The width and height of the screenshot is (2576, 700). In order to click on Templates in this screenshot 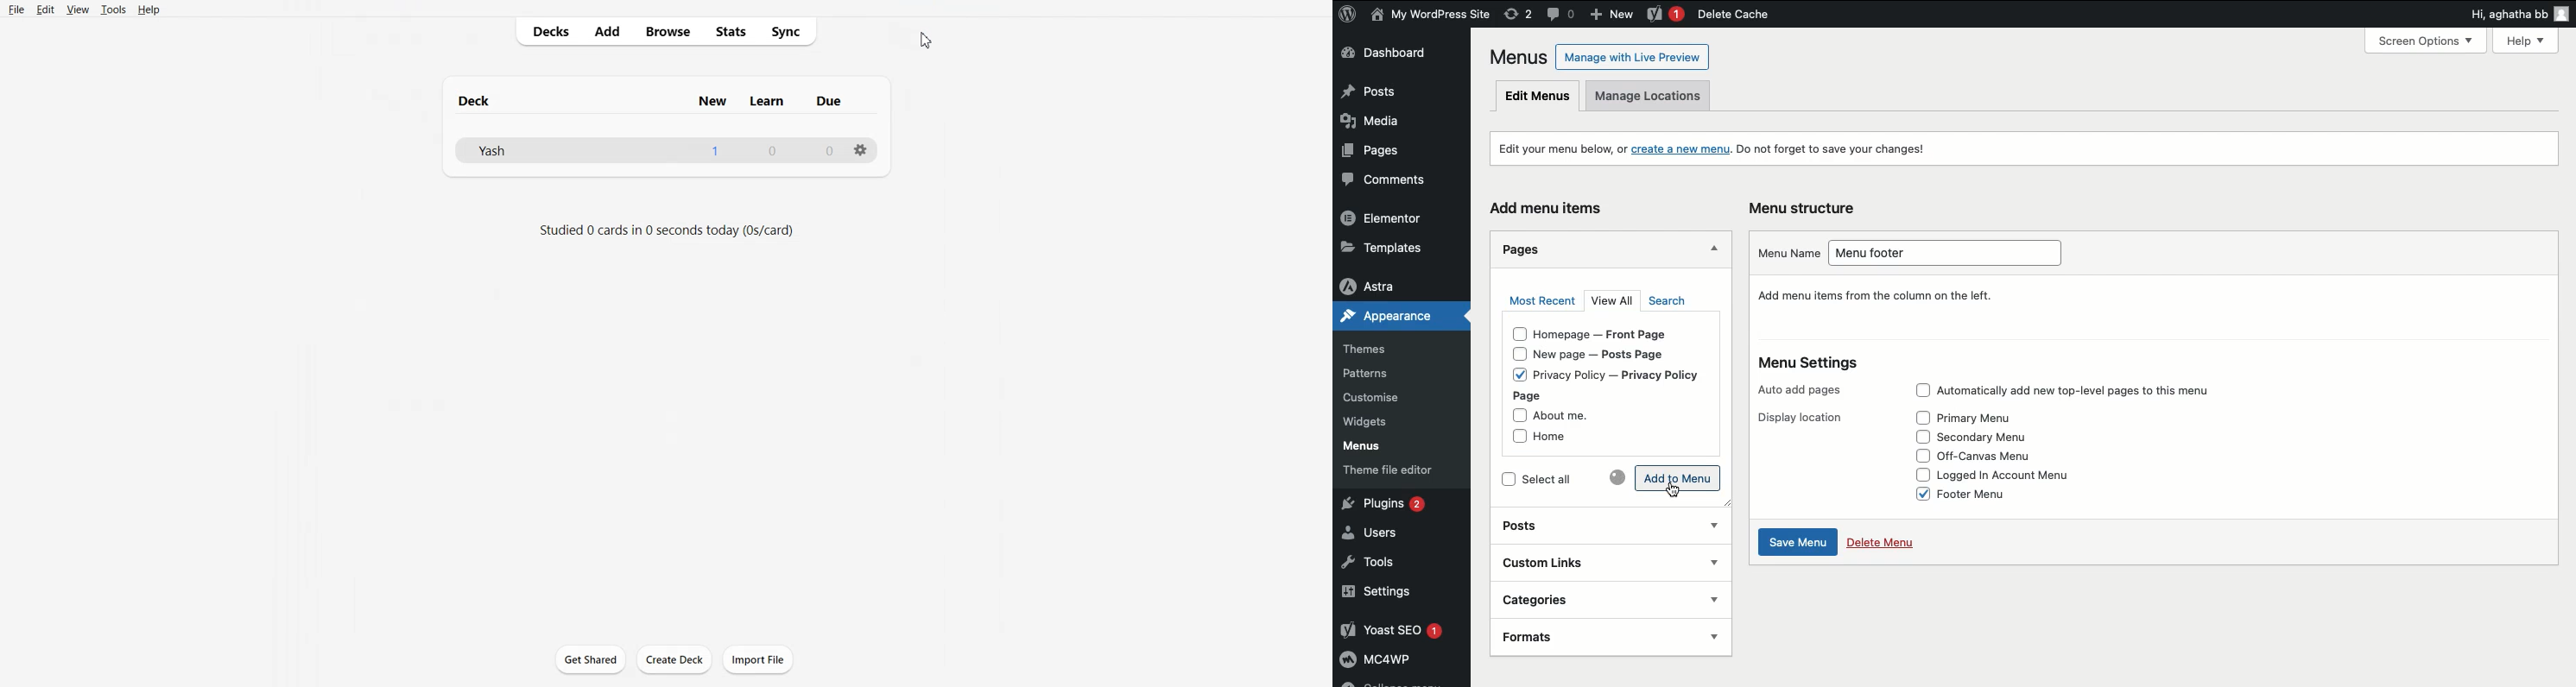, I will do `click(1393, 245)`.